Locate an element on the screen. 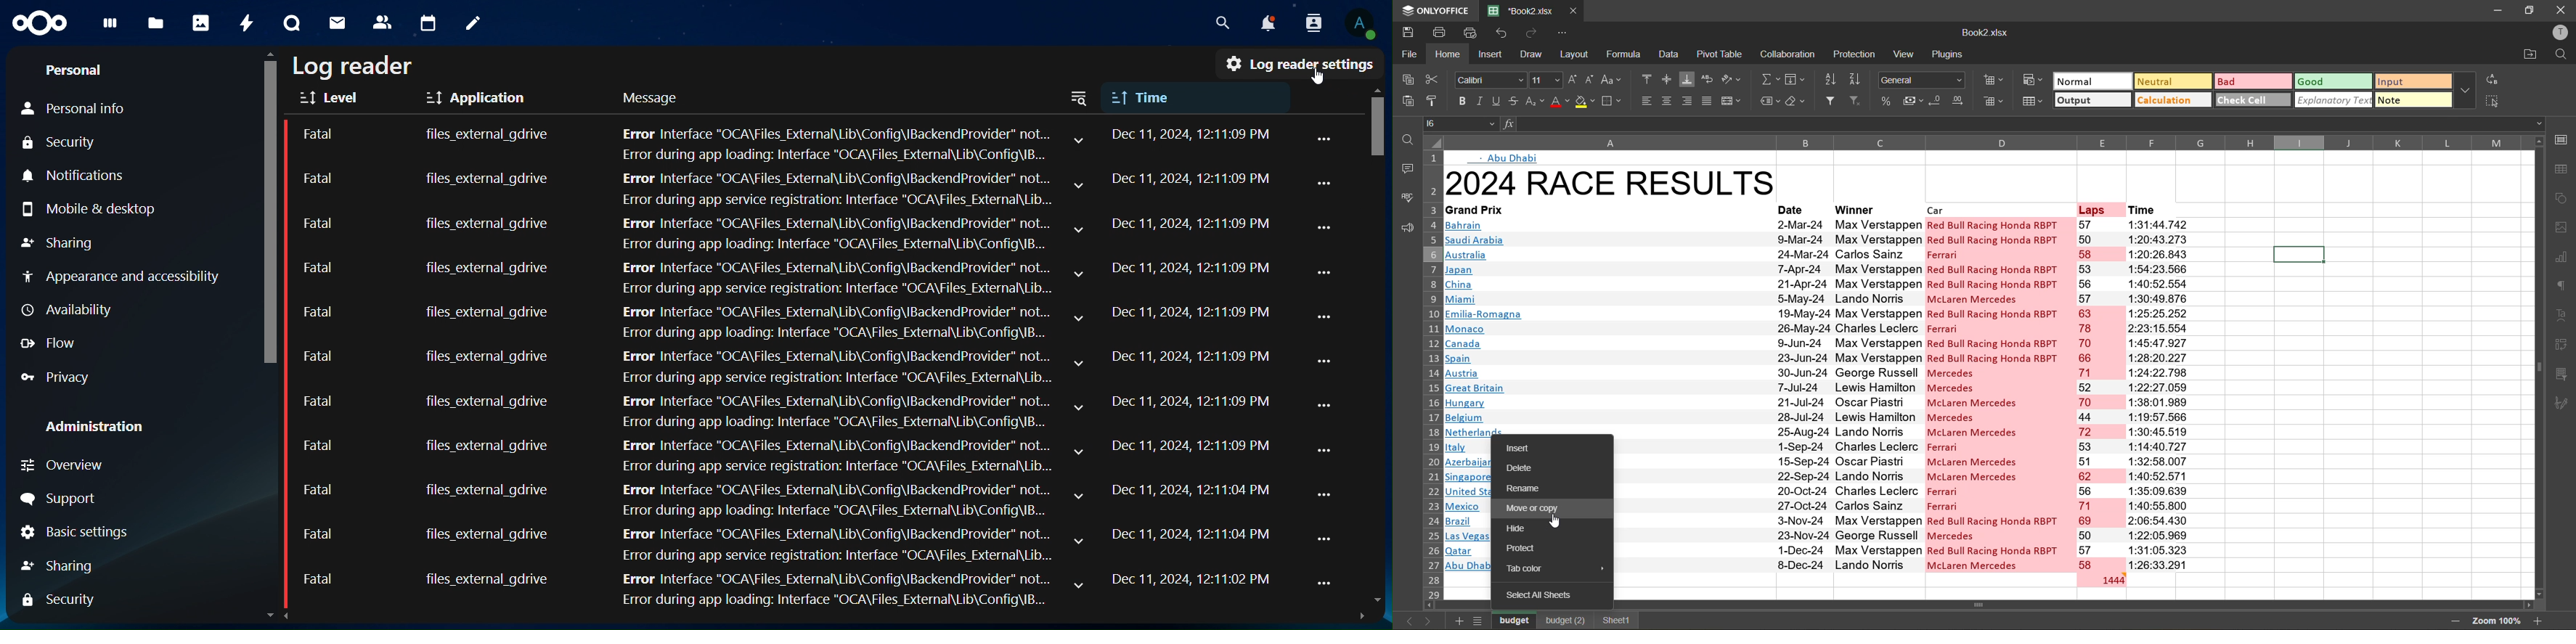 The width and height of the screenshot is (2576, 644). number format is located at coordinates (1924, 79).